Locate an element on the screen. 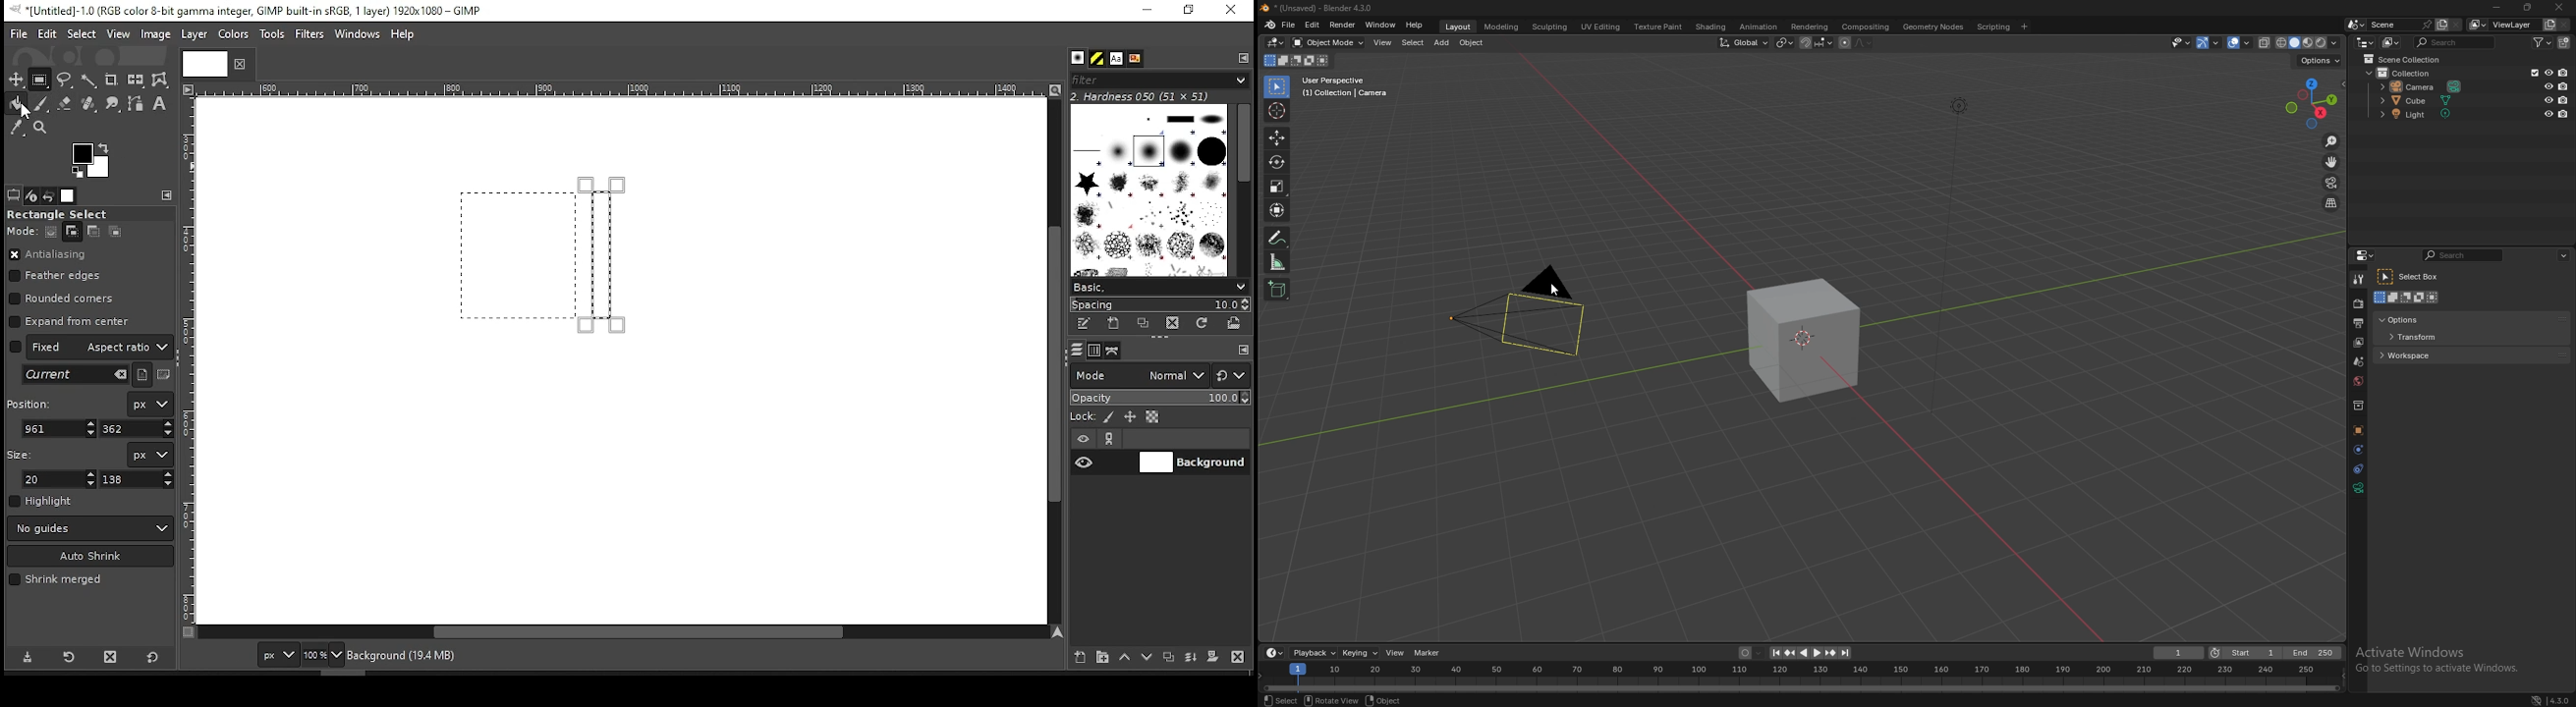 The width and height of the screenshot is (2576, 728). selector is located at coordinates (1277, 87).